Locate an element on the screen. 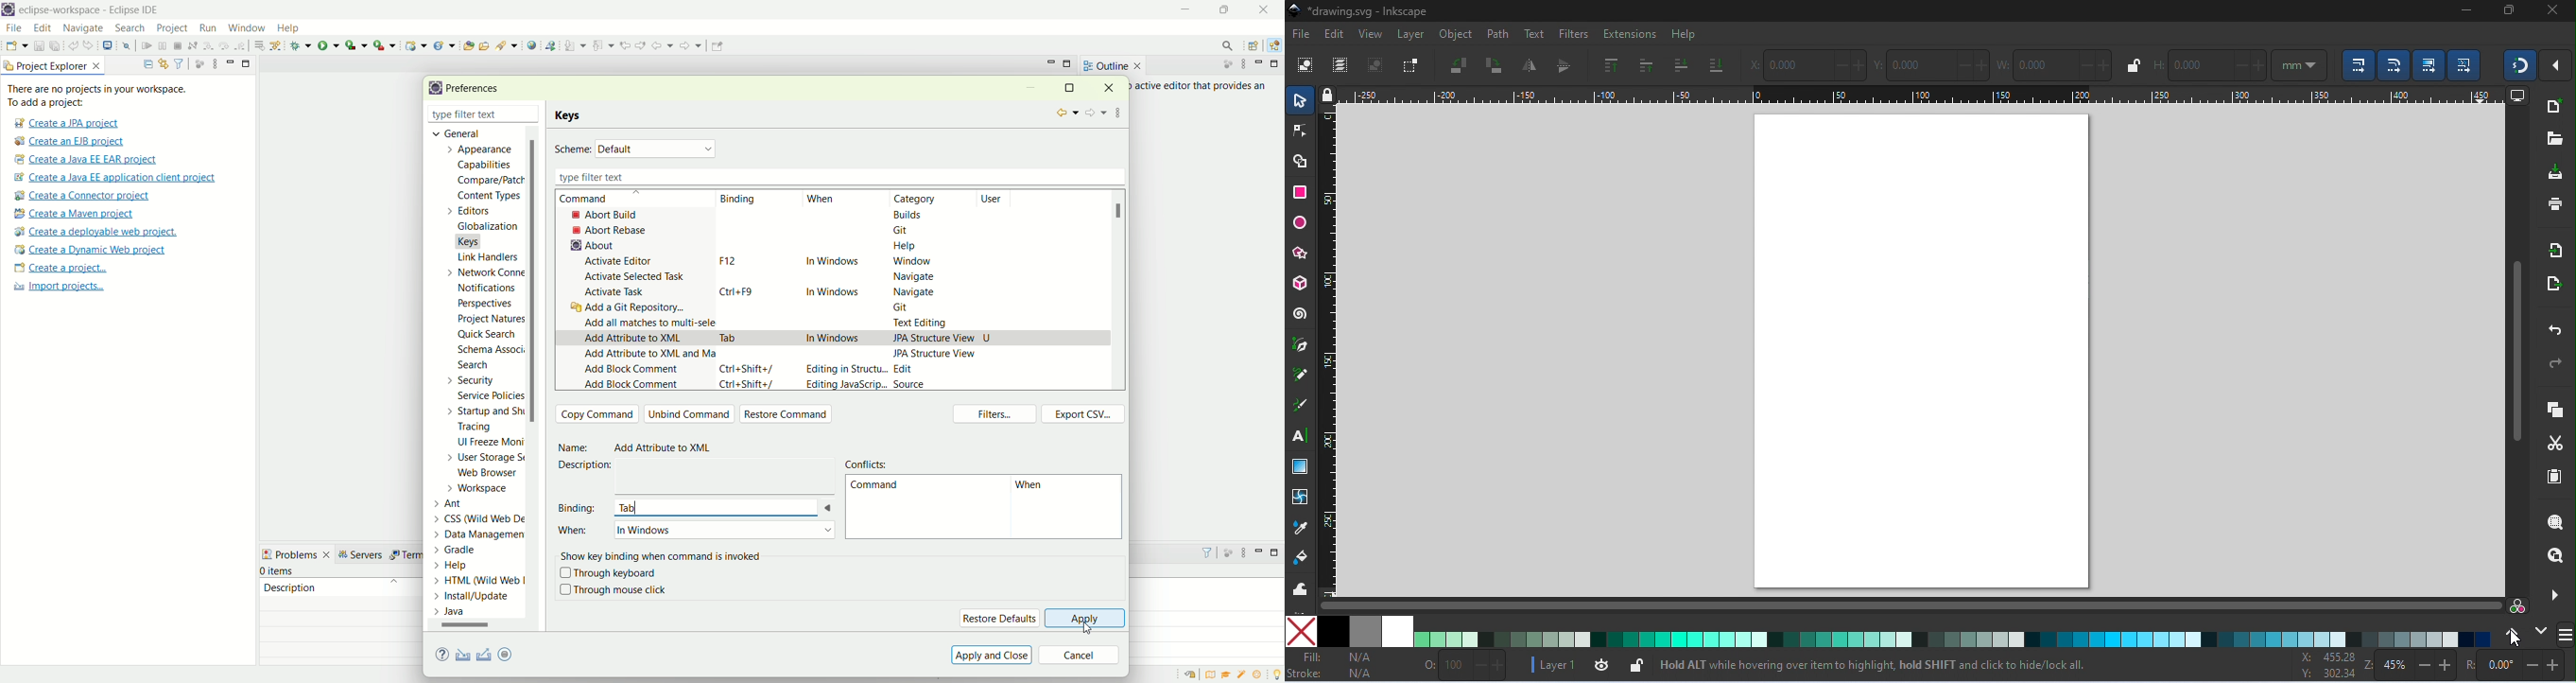  globalization is located at coordinates (486, 227).